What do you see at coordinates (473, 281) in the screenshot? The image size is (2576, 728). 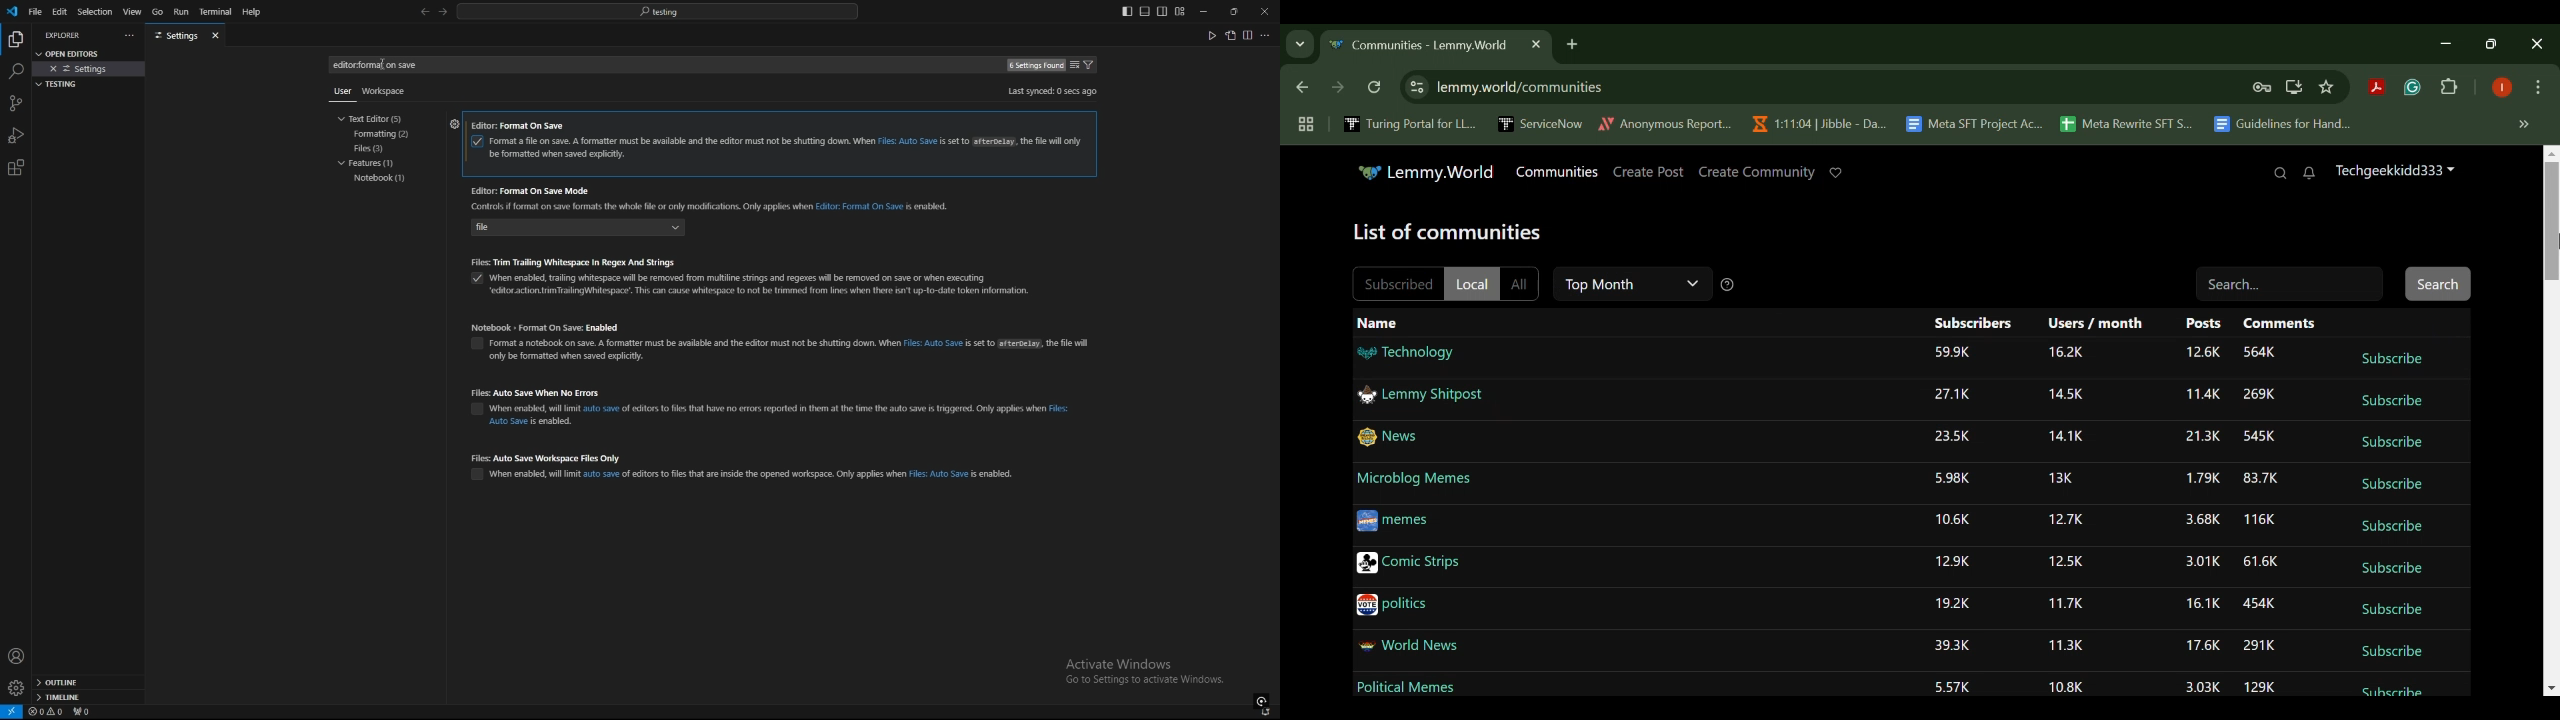 I see `checked` at bounding box center [473, 281].